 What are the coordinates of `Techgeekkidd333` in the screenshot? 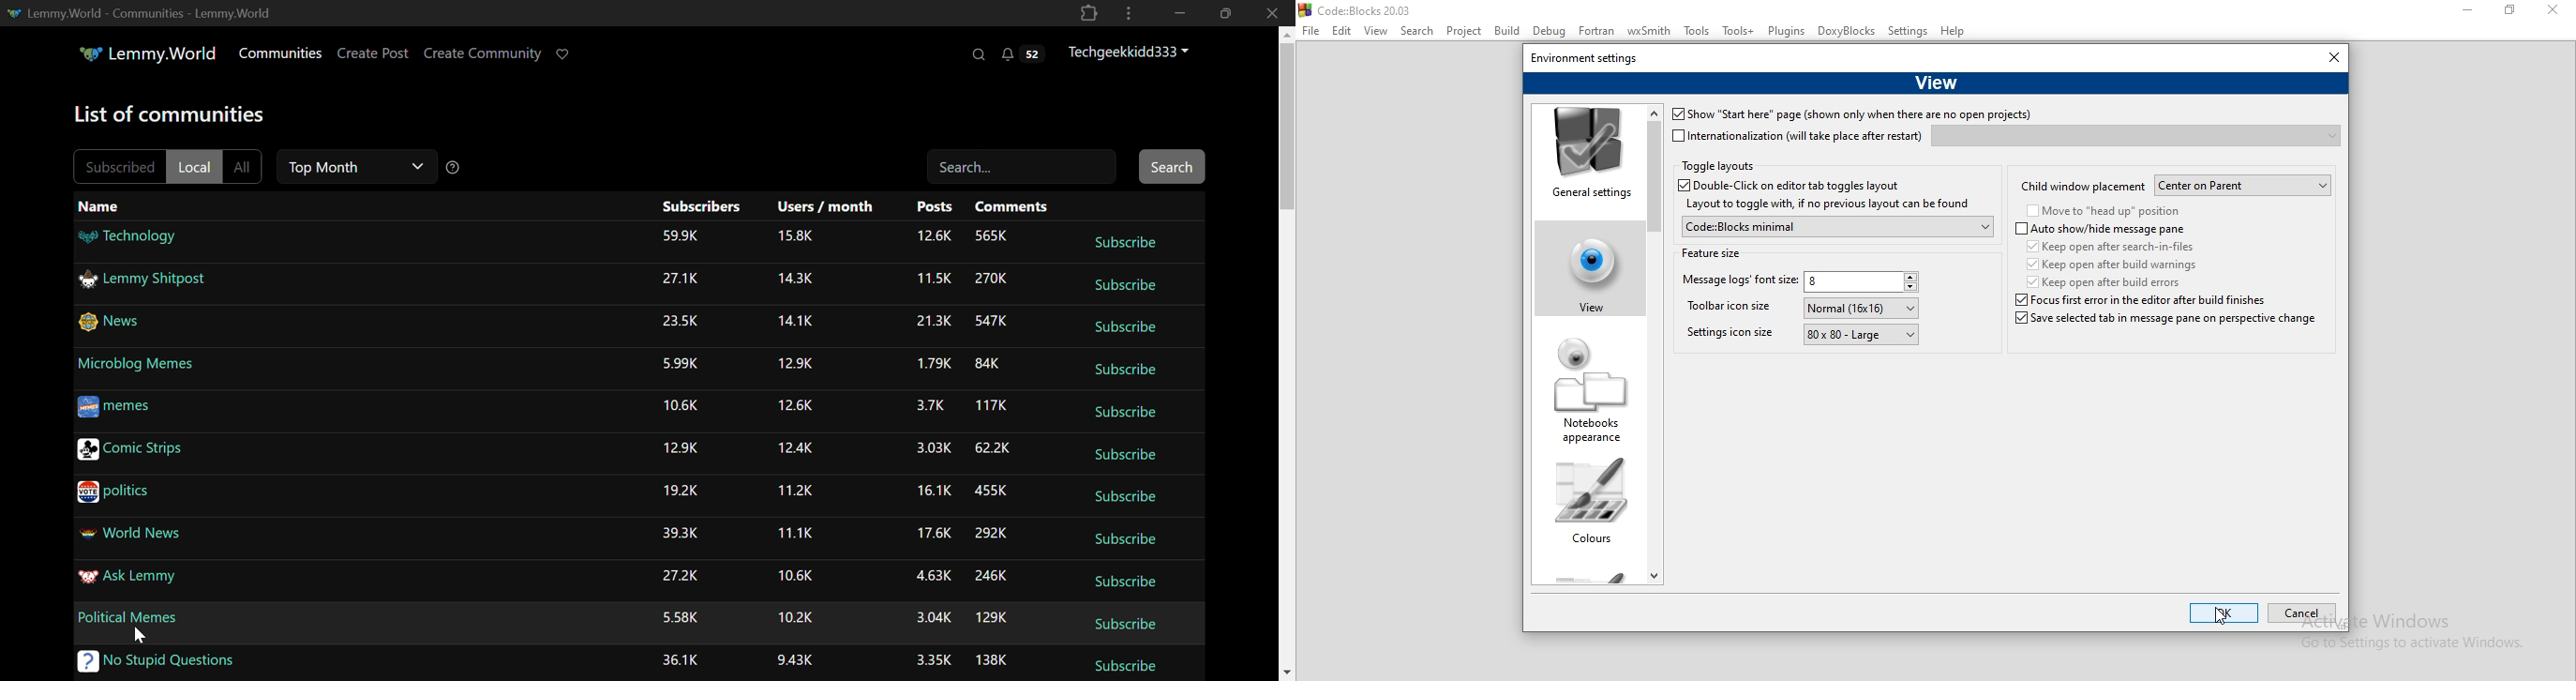 It's located at (1130, 53).